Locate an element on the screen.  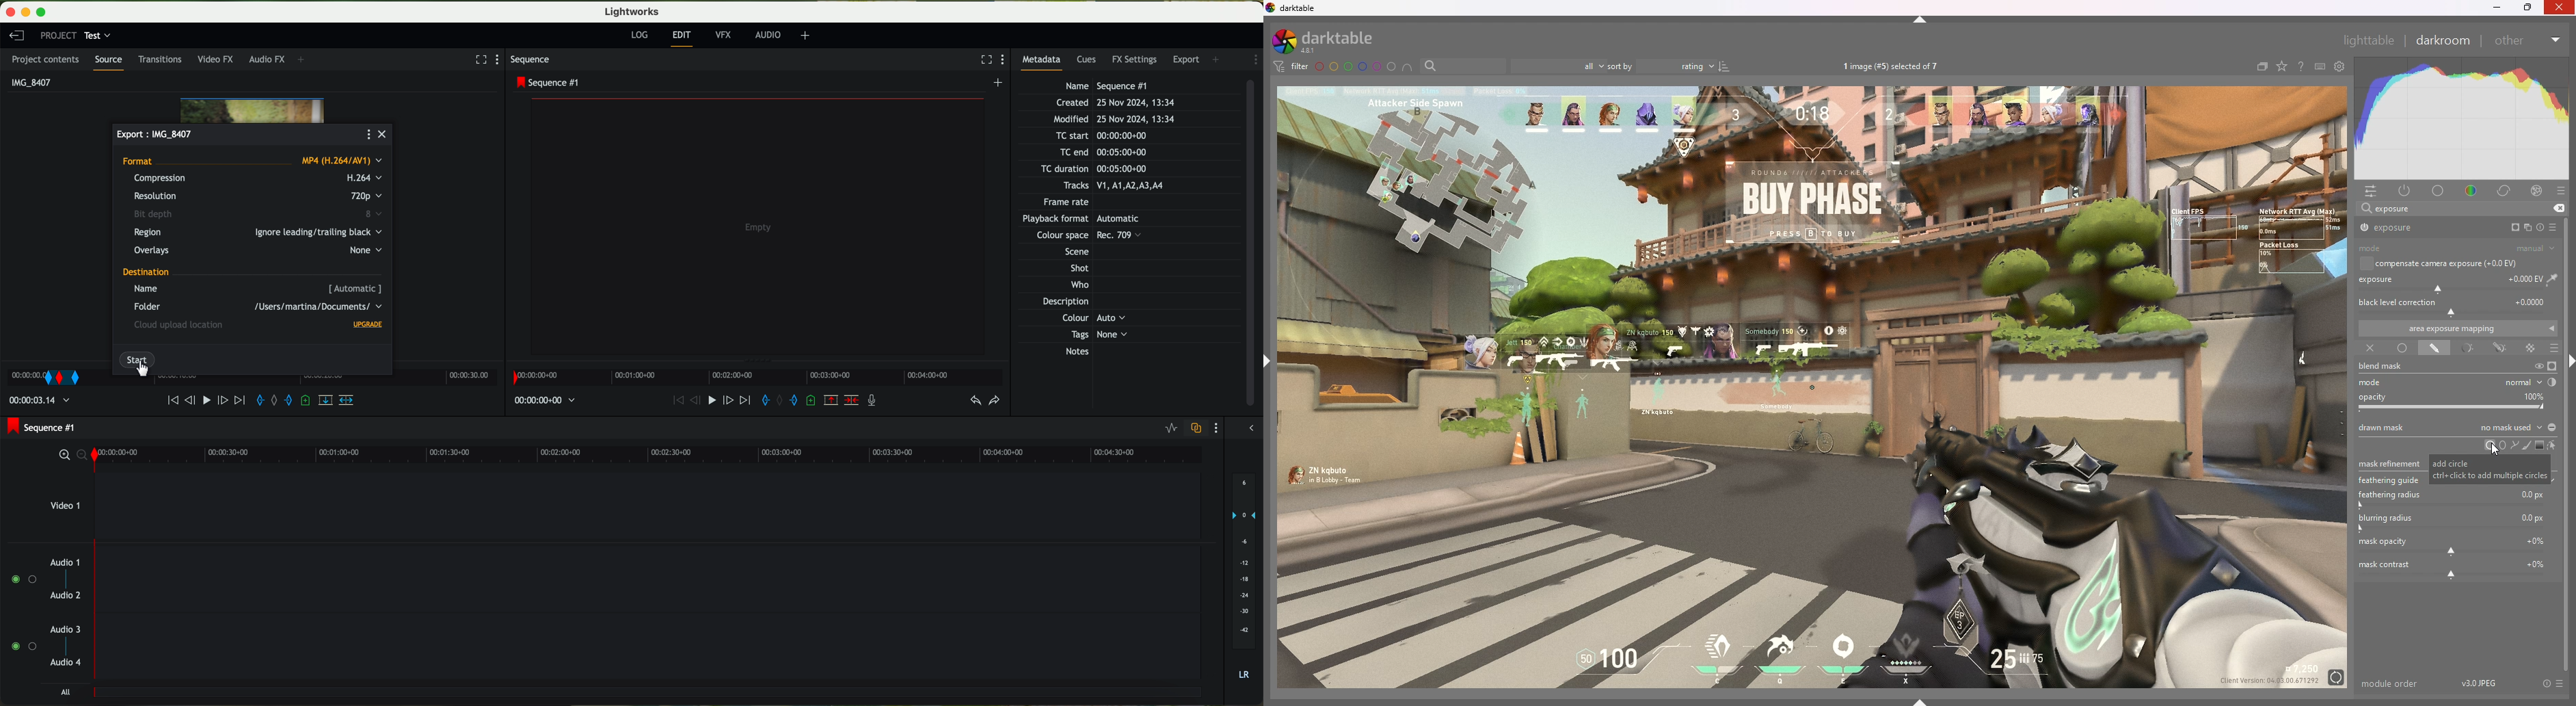
video preview is located at coordinates (758, 225).